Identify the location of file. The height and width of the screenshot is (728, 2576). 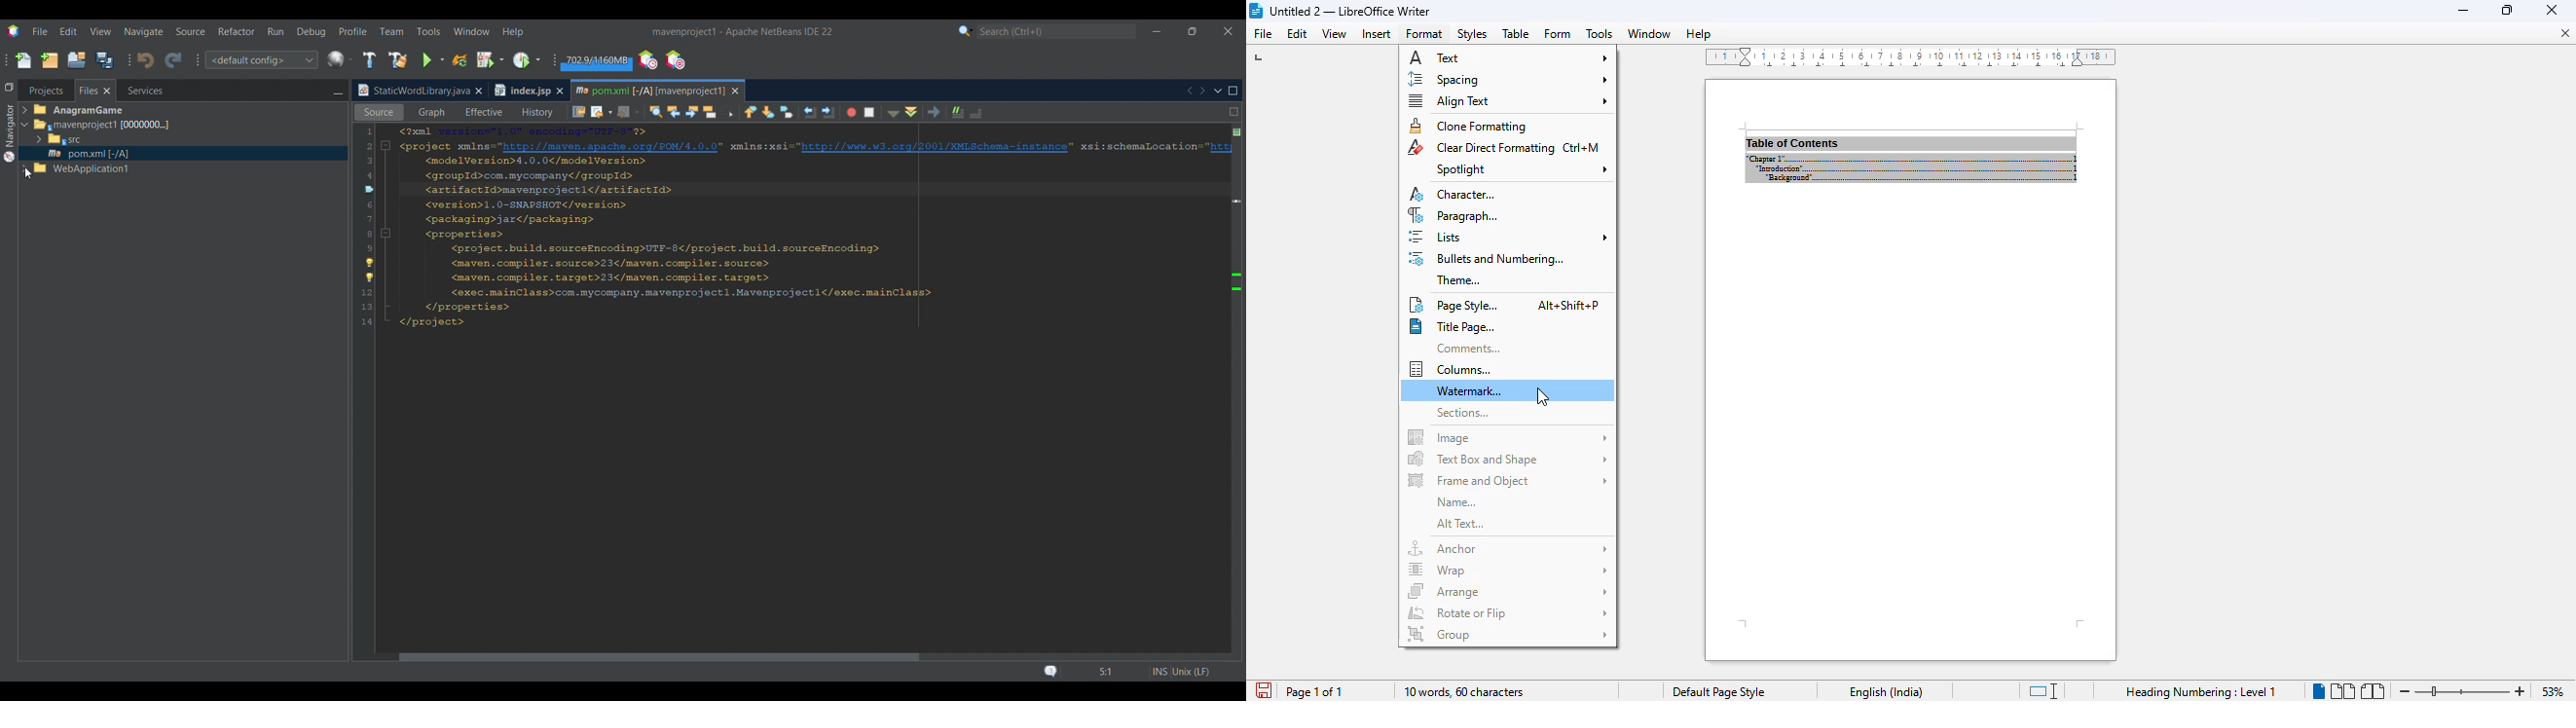
(1263, 34).